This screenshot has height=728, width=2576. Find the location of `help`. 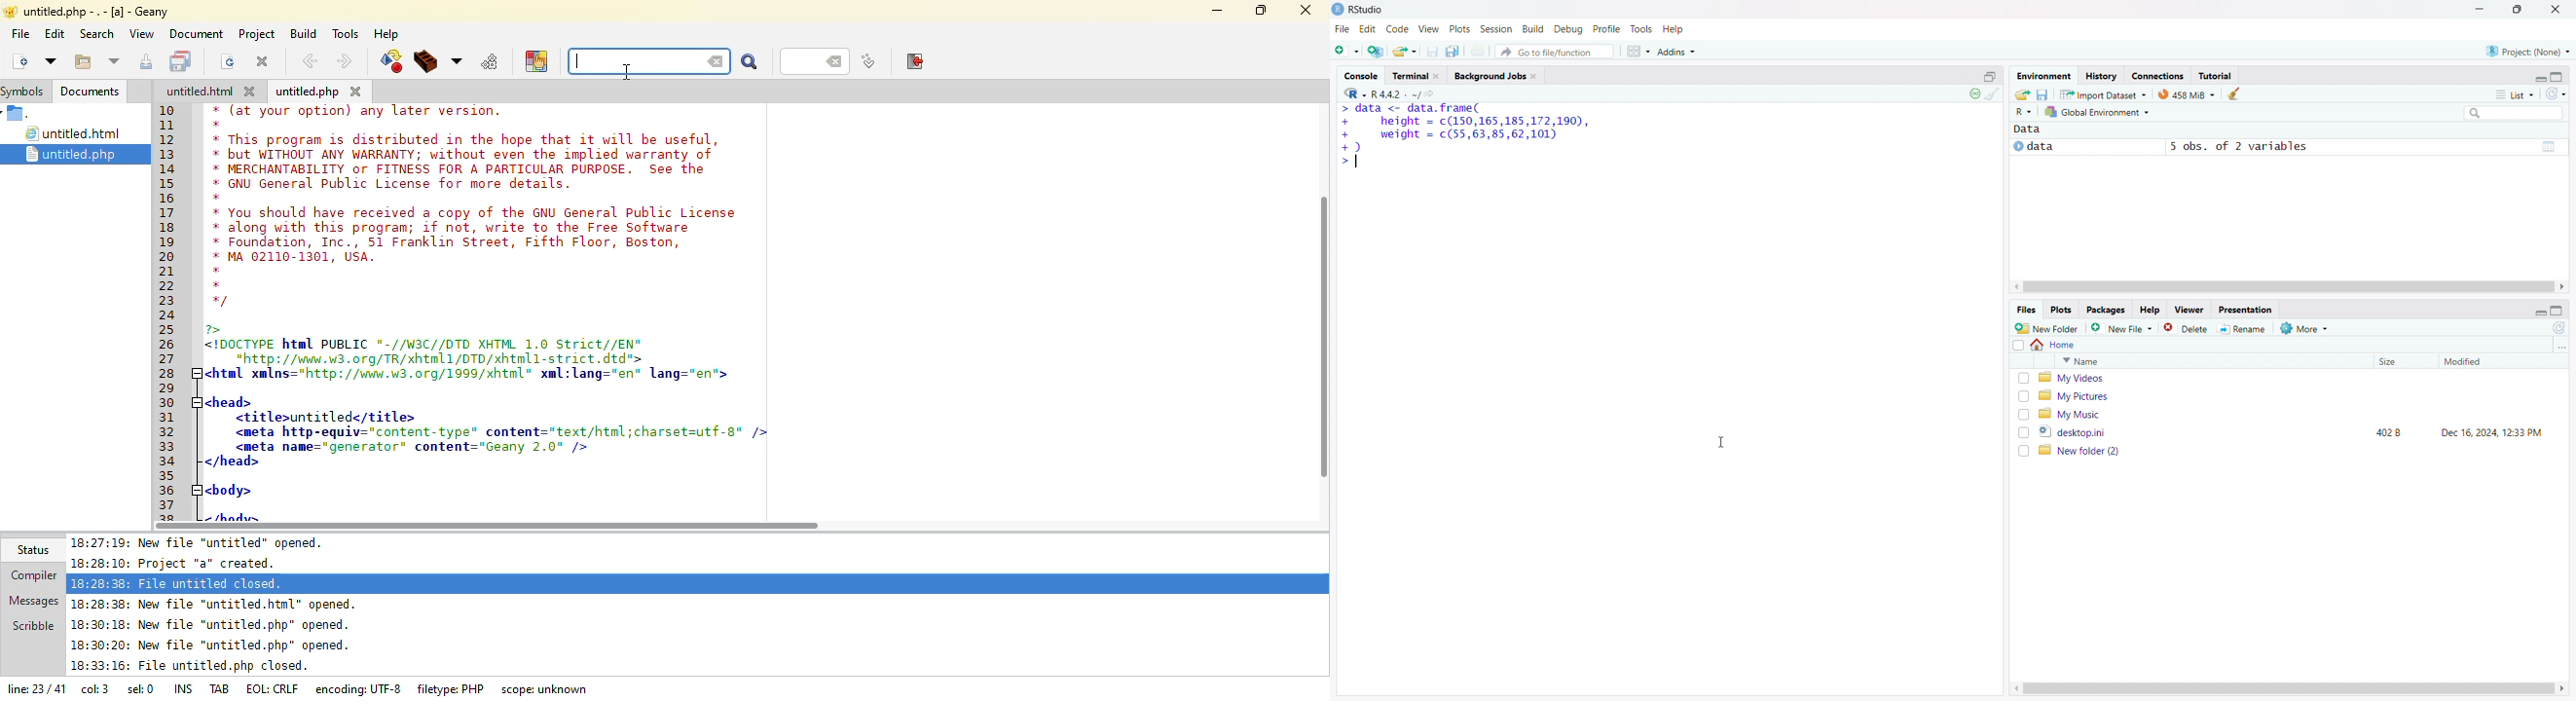

help is located at coordinates (1674, 29).